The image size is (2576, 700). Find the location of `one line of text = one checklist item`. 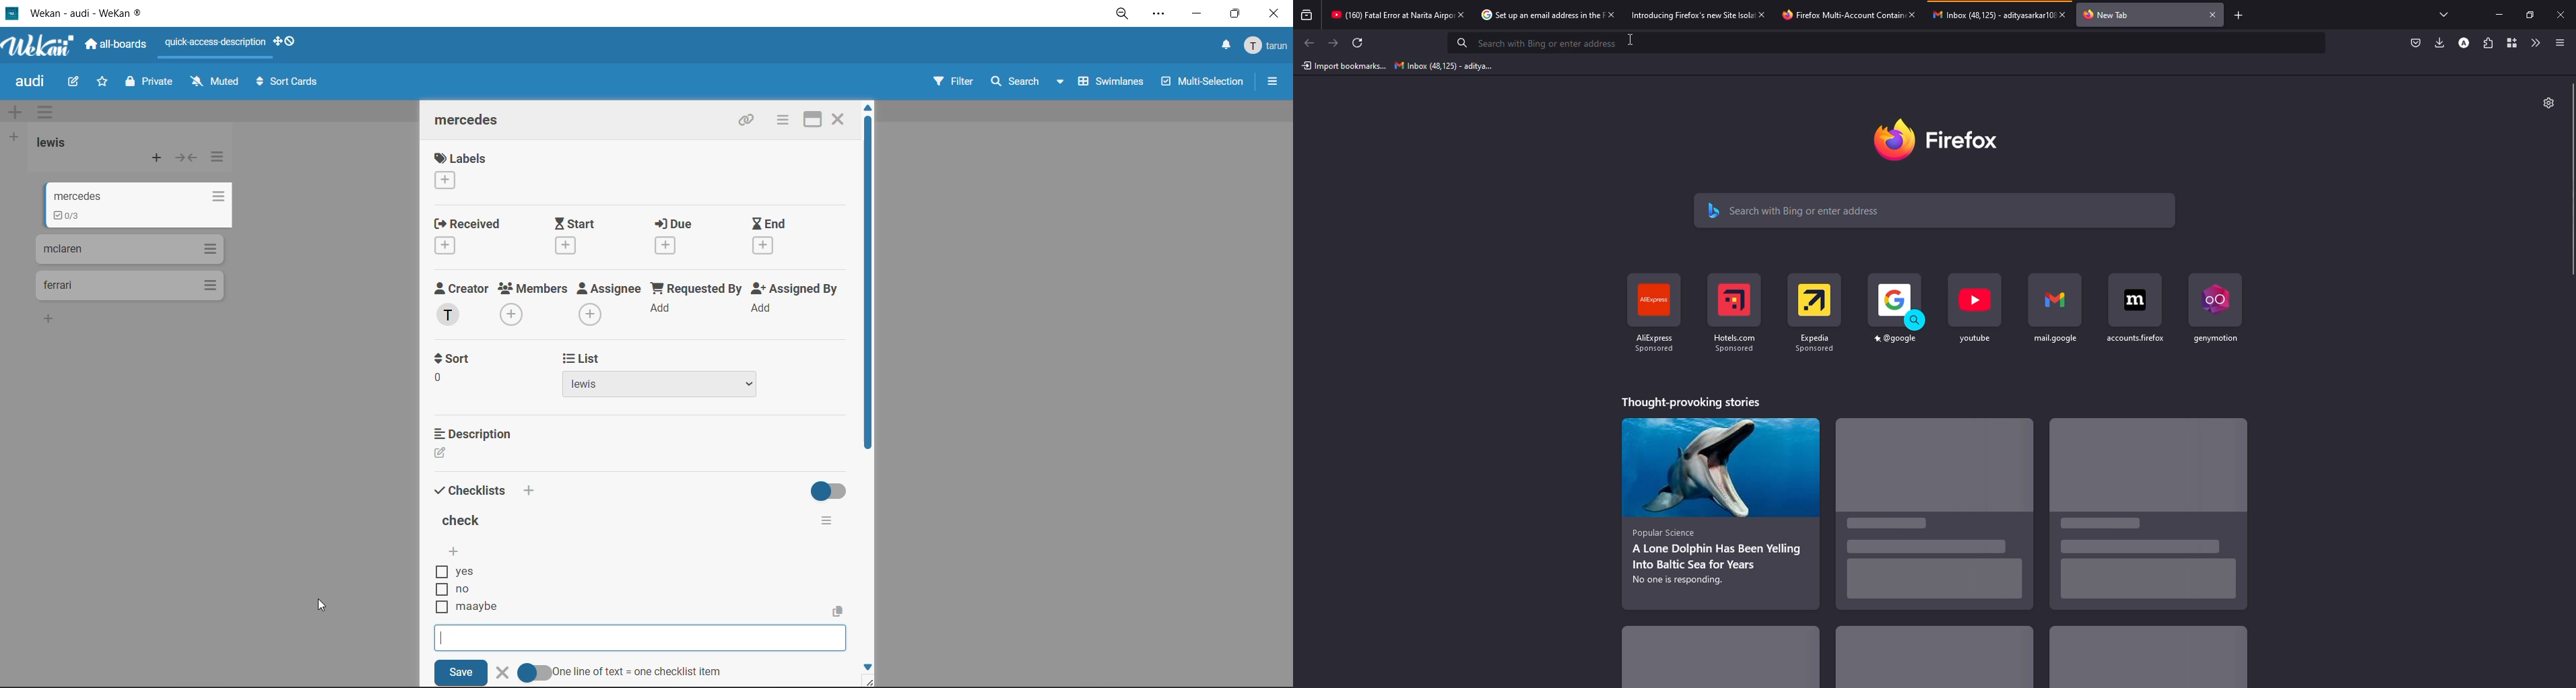

one line of text = one checklist item is located at coordinates (619, 673).